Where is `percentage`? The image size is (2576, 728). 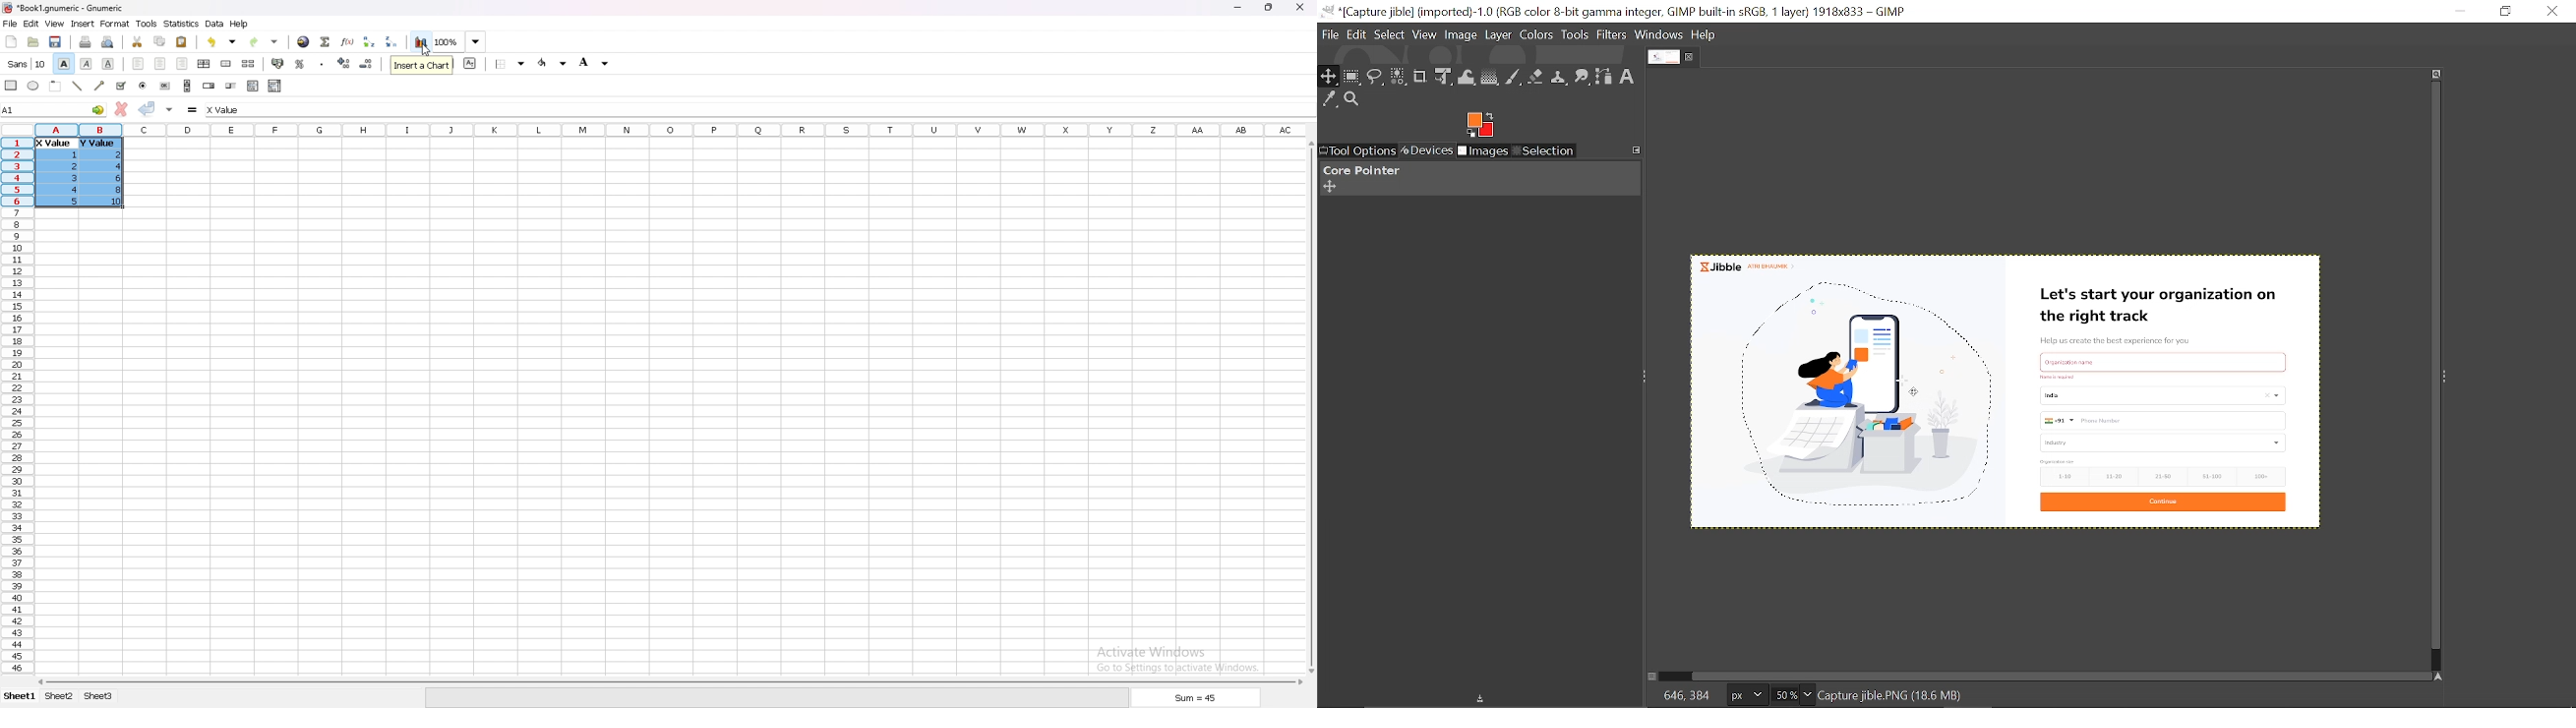
percentage is located at coordinates (300, 64).